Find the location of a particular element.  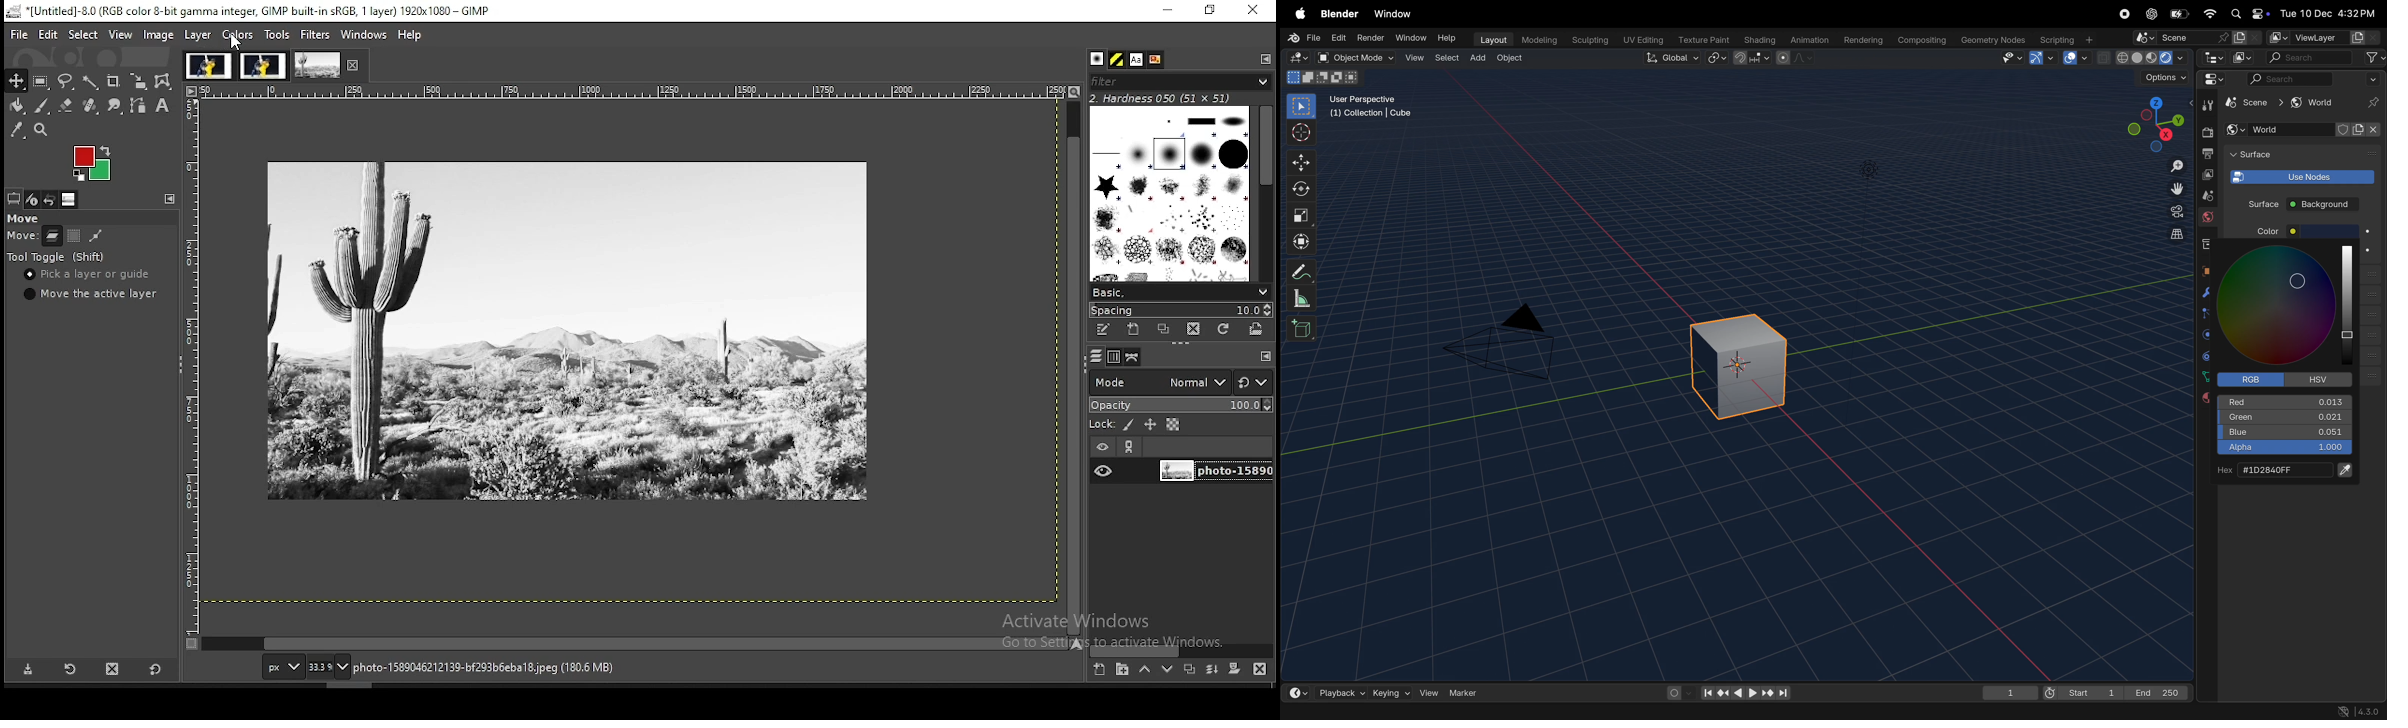

icon and file name is located at coordinates (248, 11).